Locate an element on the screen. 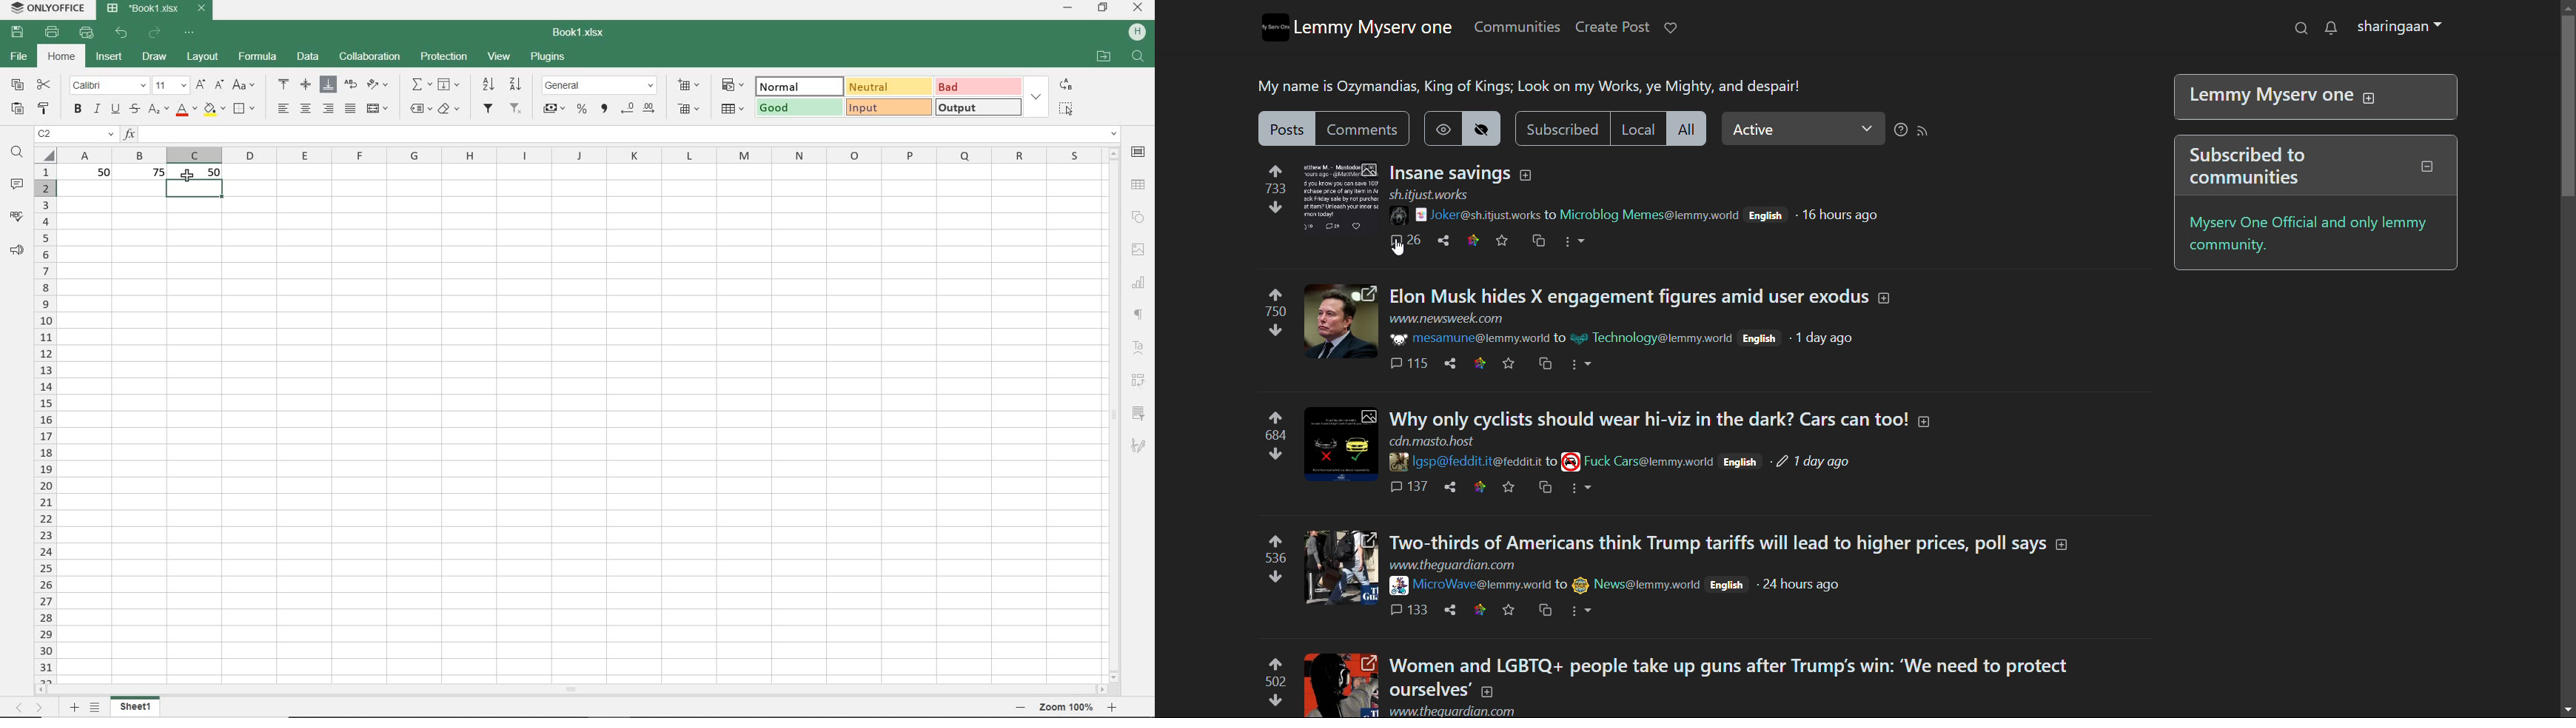 The height and width of the screenshot is (728, 2576). column is located at coordinates (585, 155).